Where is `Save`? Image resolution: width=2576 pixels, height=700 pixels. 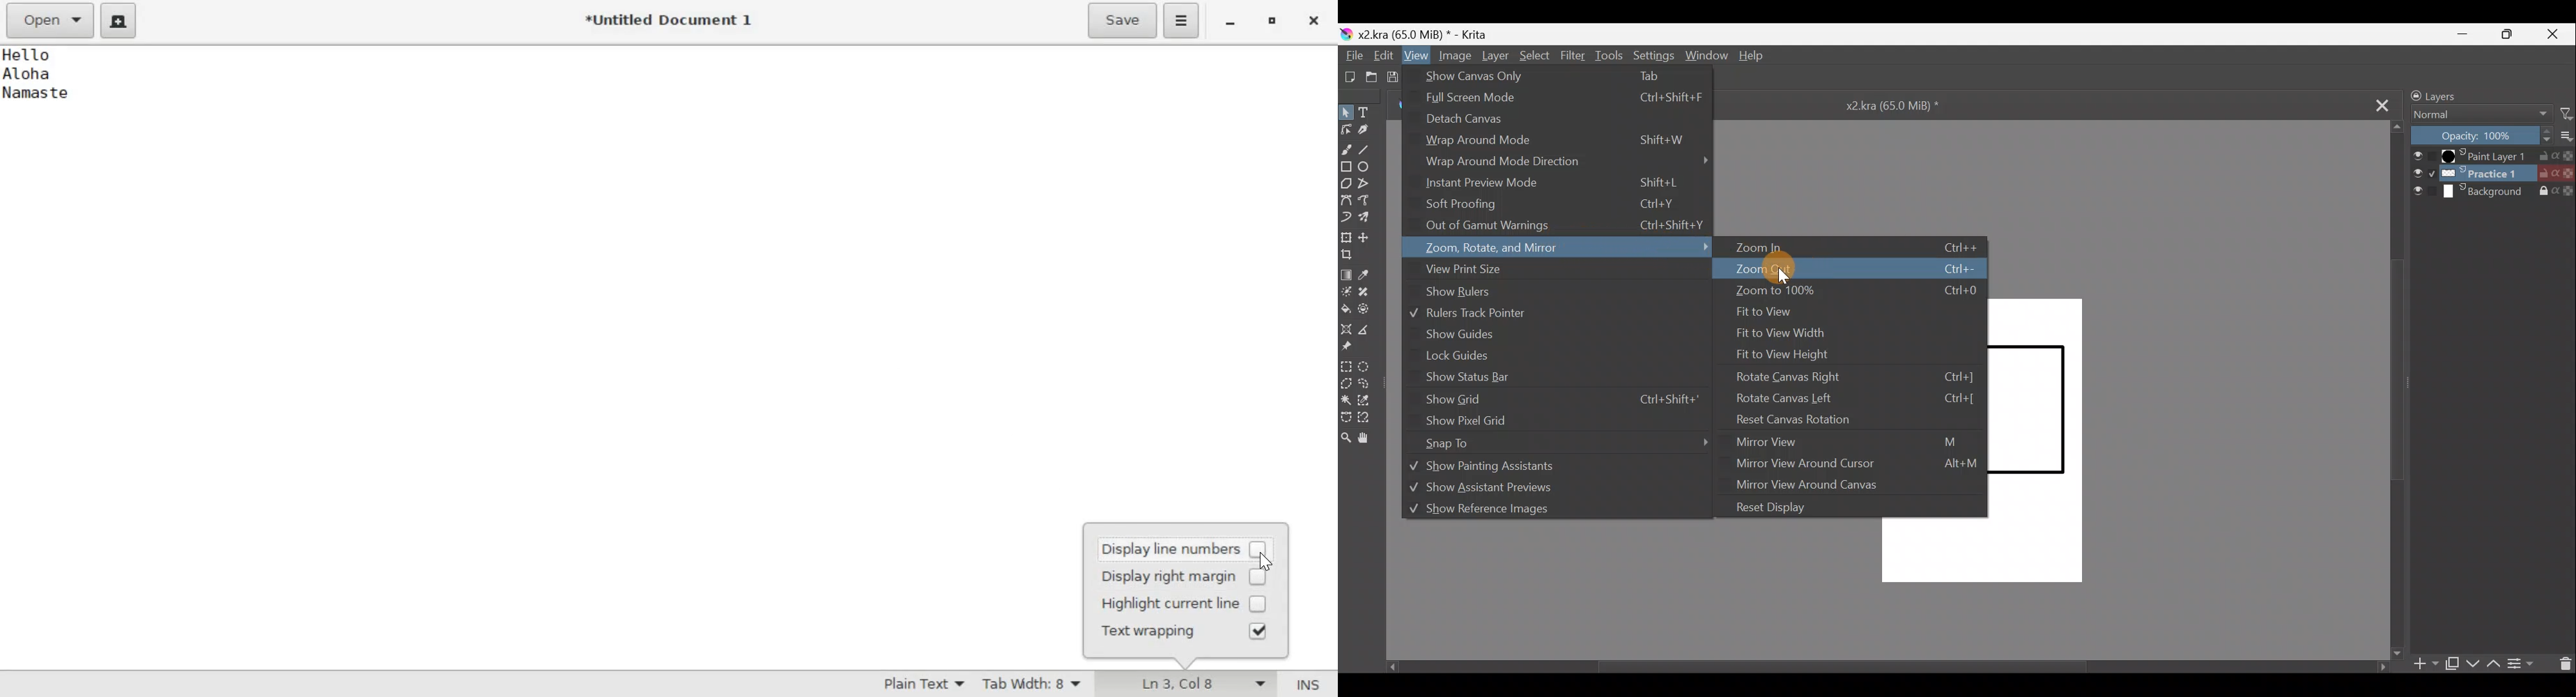
Save is located at coordinates (1397, 77).